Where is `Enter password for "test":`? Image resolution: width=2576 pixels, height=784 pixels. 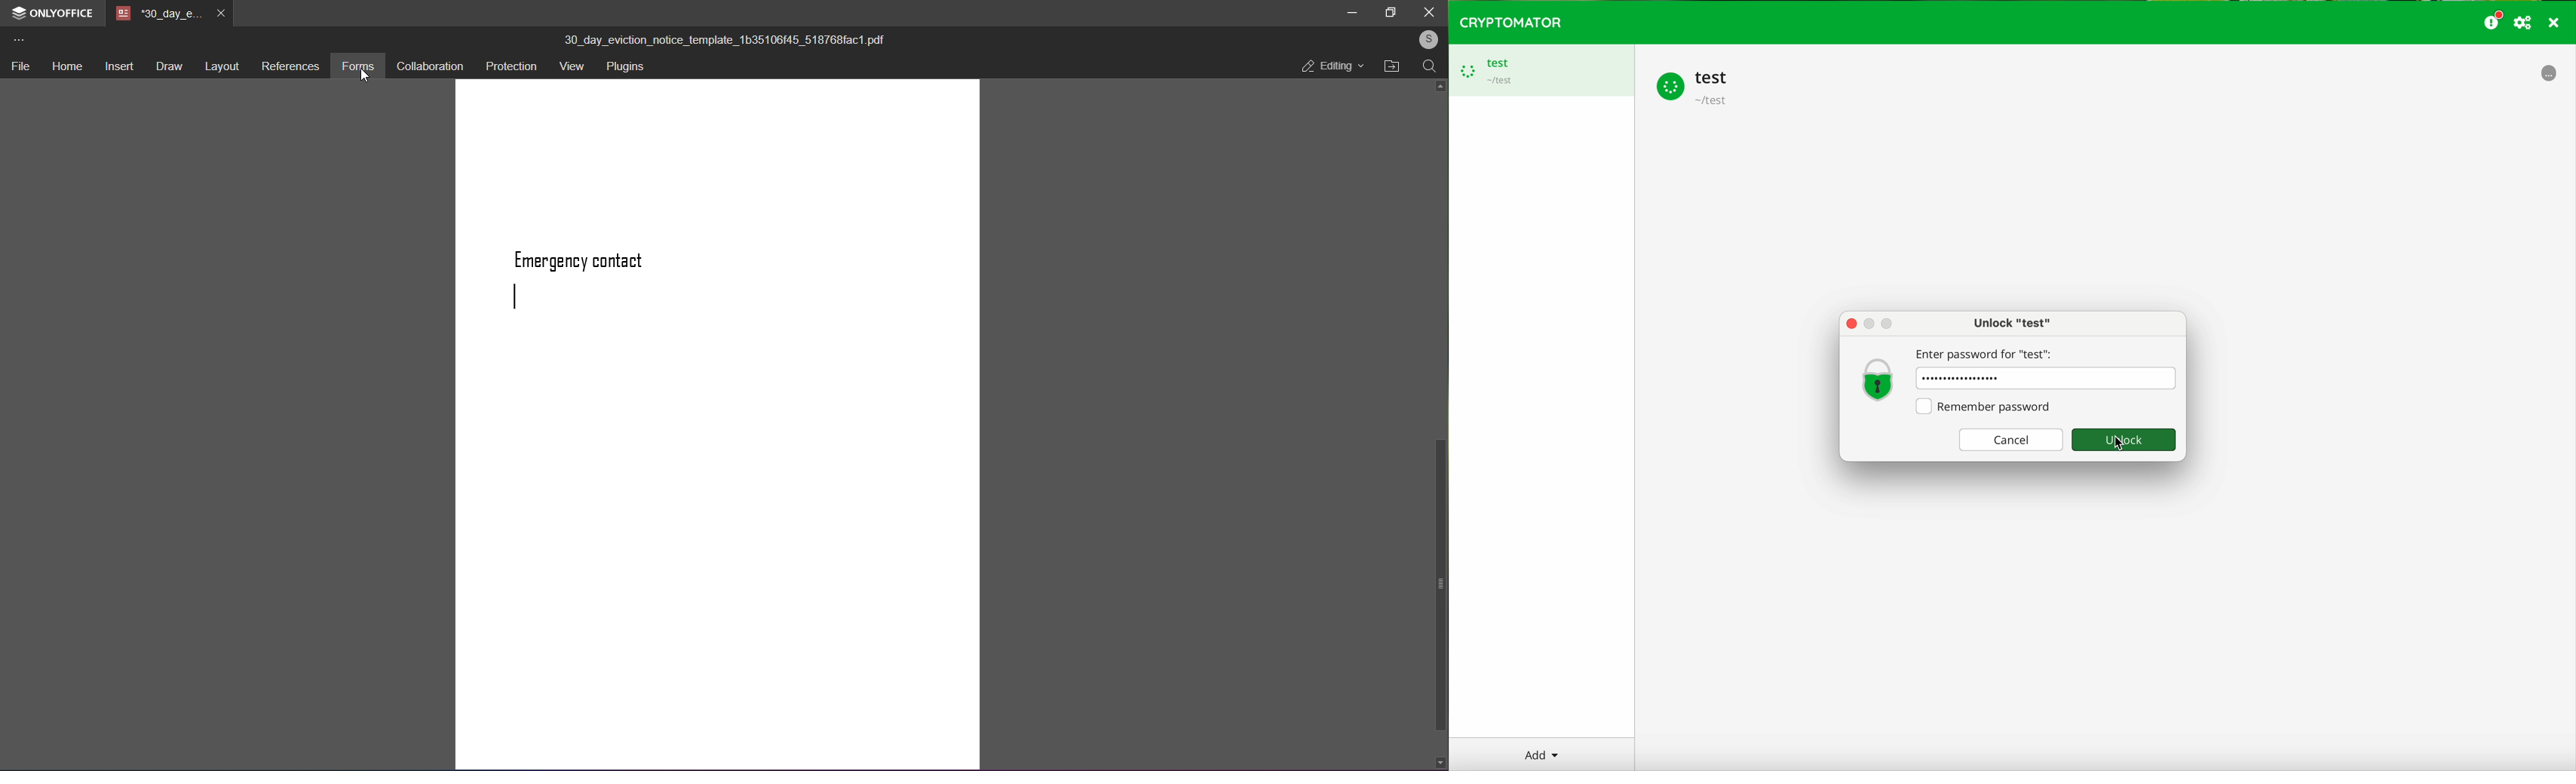 Enter password for "test": is located at coordinates (1988, 352).